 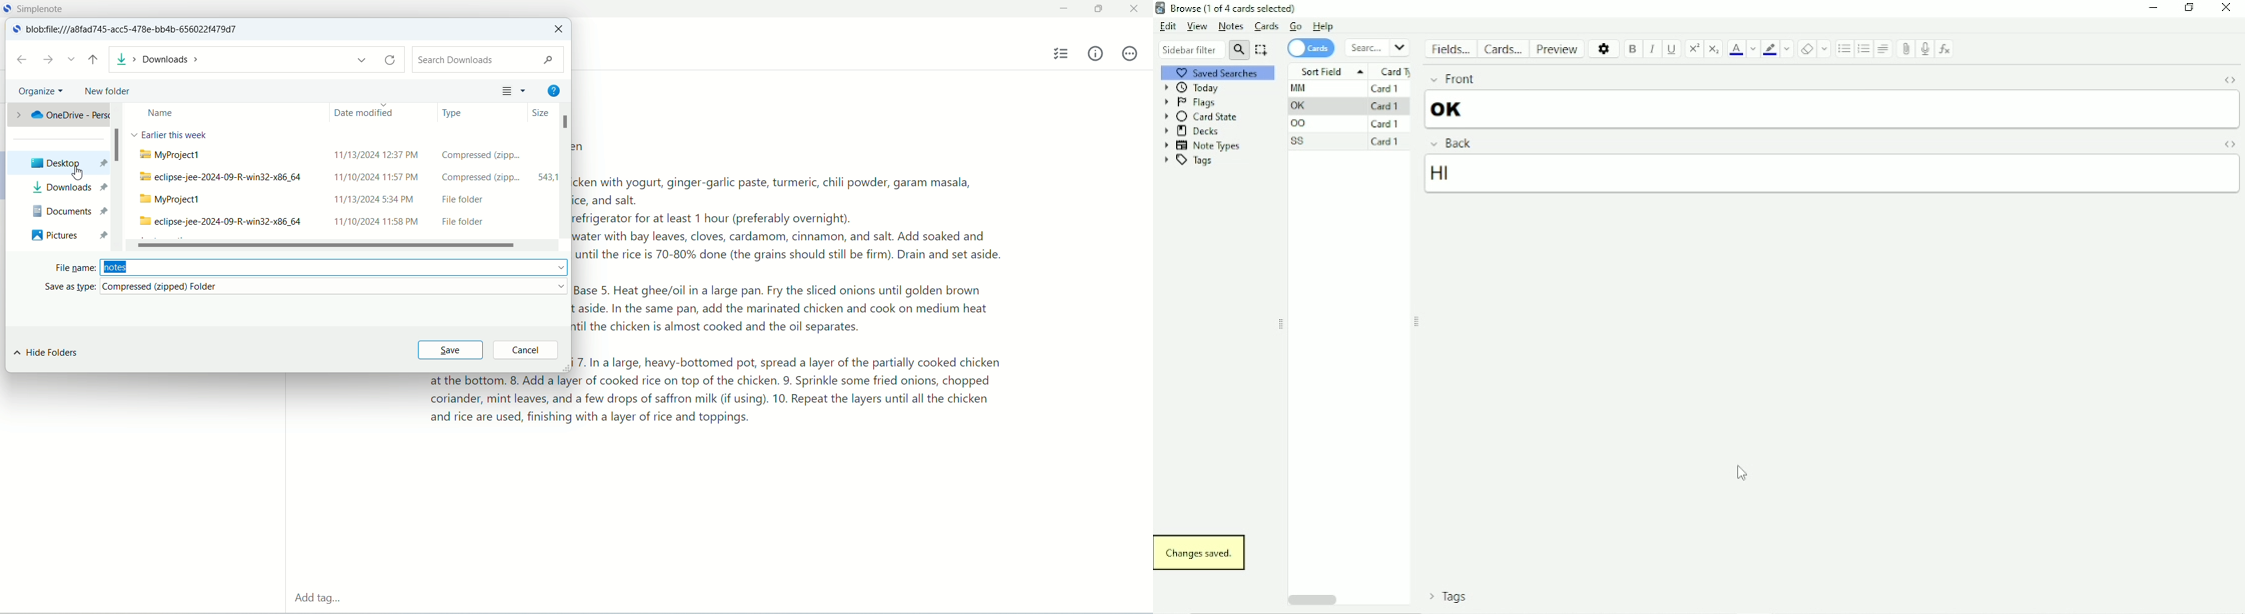 What do you see at coordinates (1192, 131) in the screenshot?
I see `Decks` at bounding box center [1192, 131].